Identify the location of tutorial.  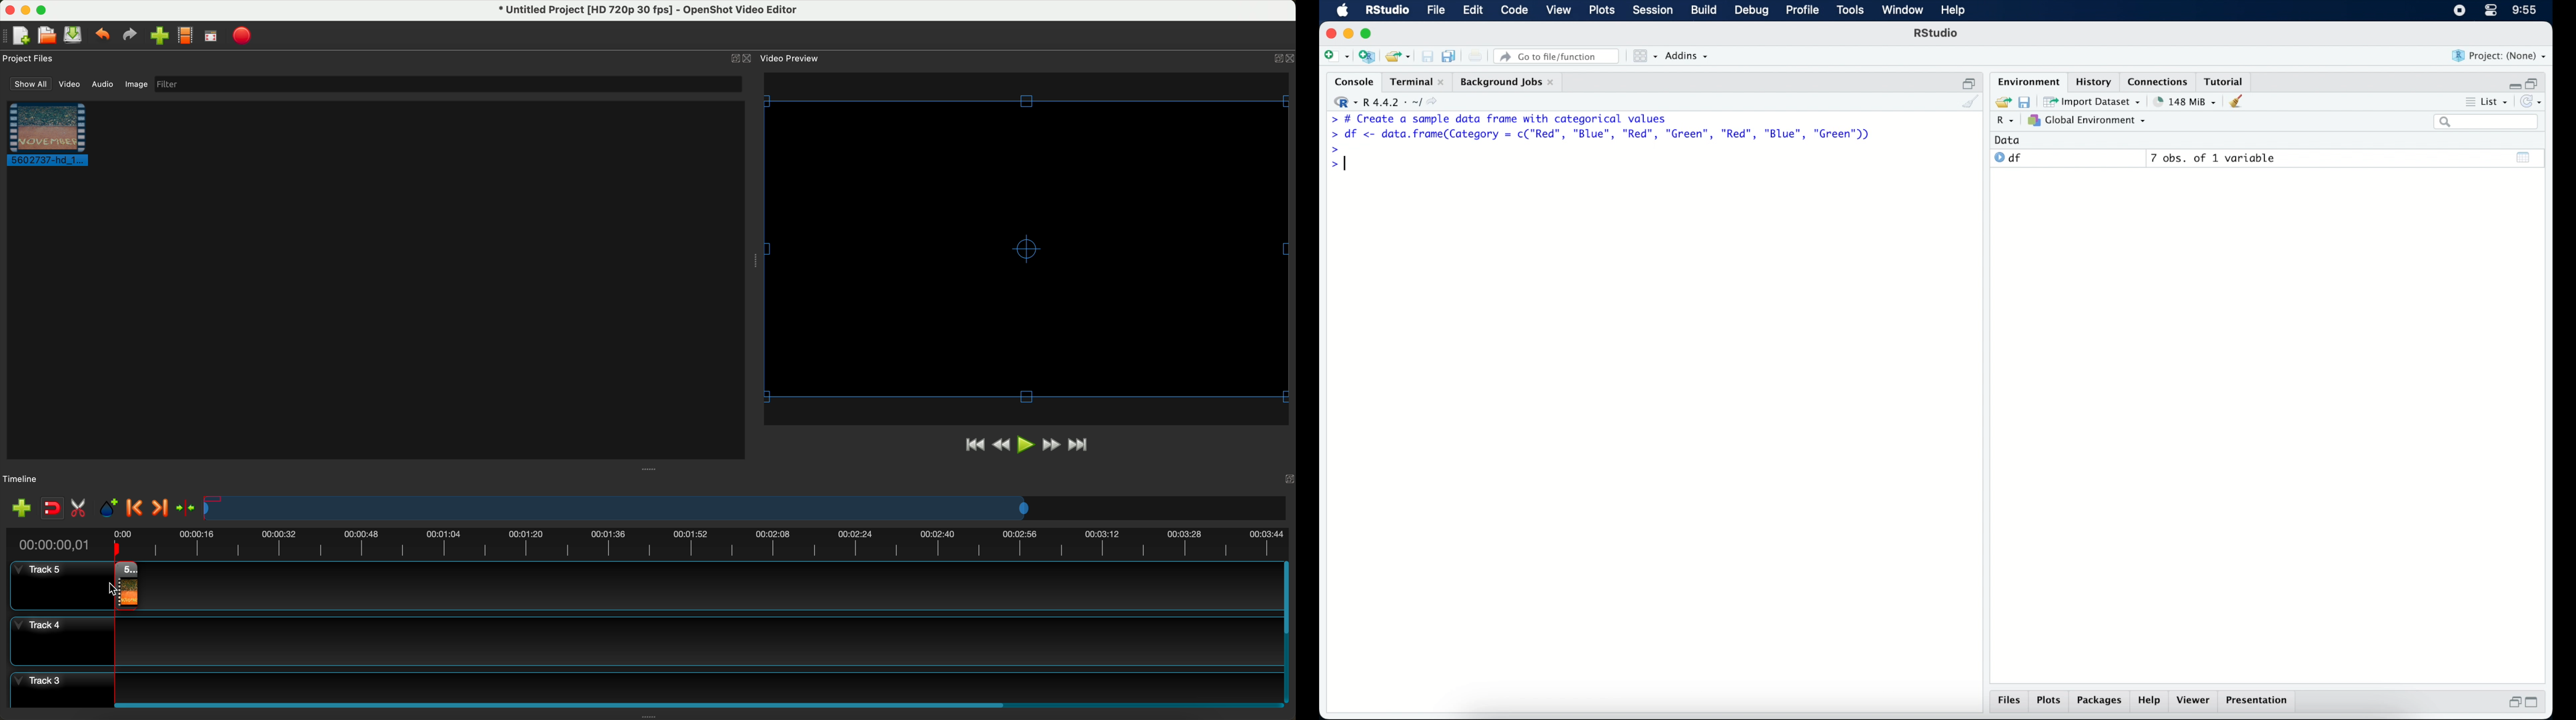
(2227, 81).